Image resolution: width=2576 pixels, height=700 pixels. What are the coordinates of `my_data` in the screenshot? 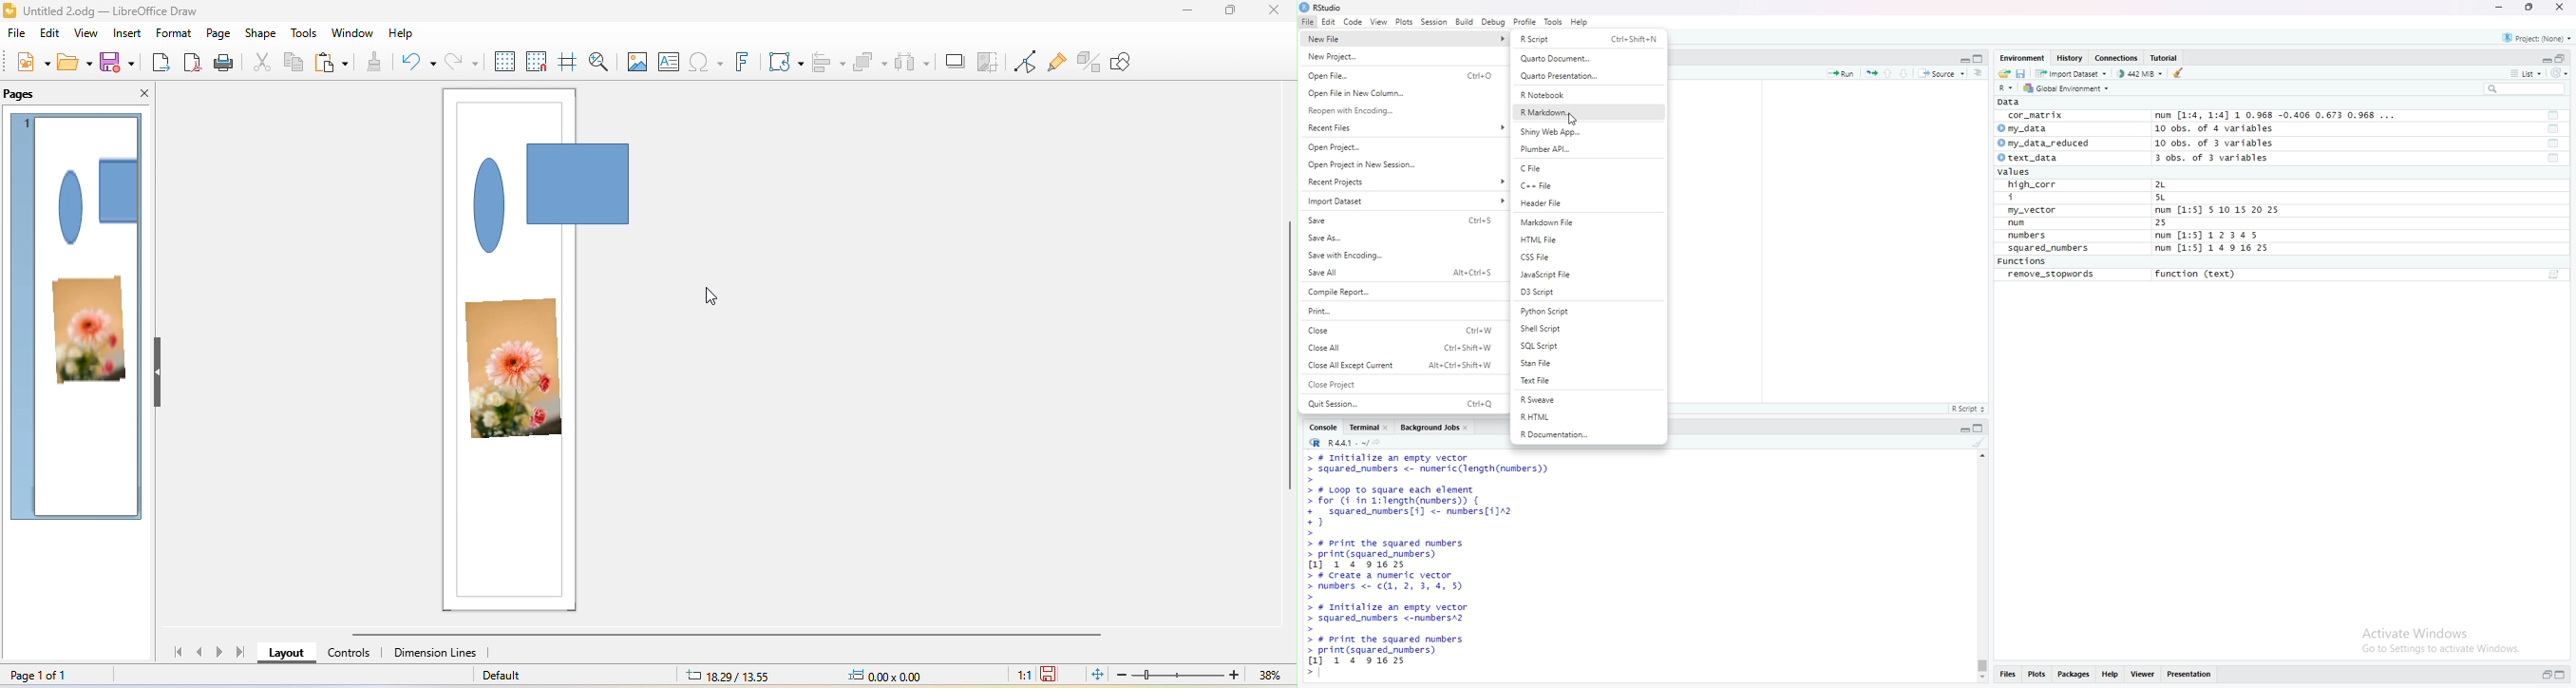 It's located at (2031, 128).